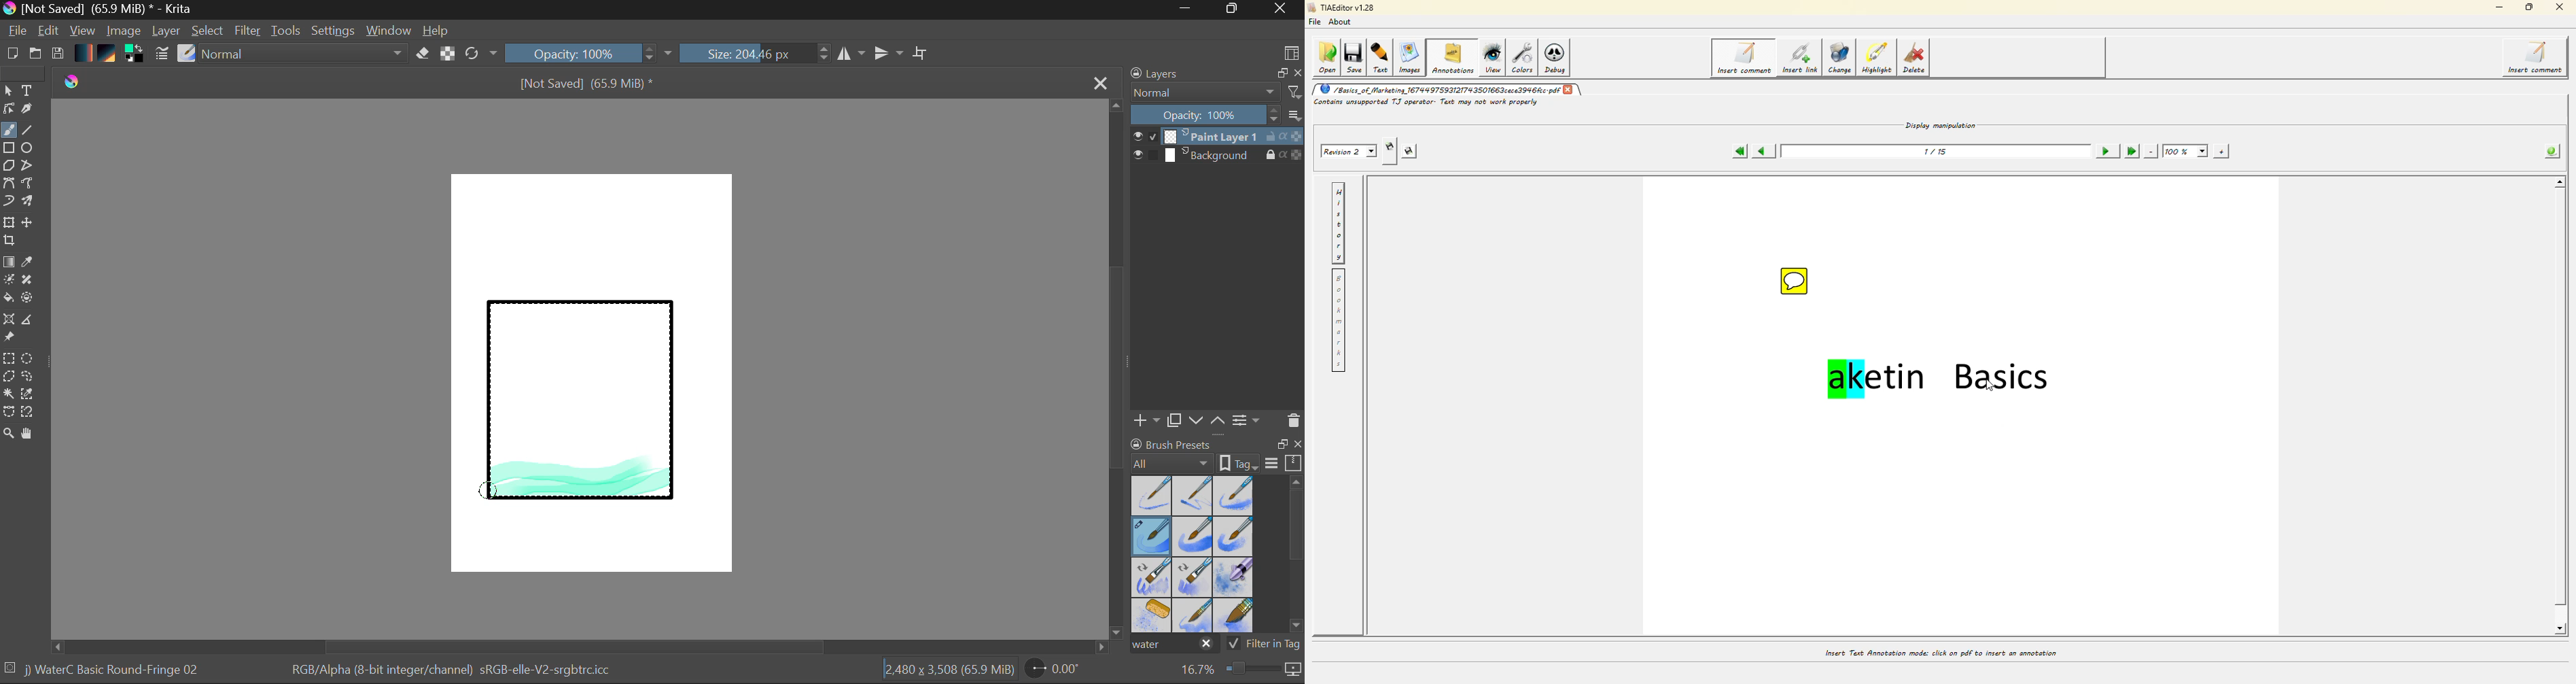 This screenshot has width=2576, height=700. Describe the element at coordinates (28, 131) in the screenshot. I see `Line` at that location.